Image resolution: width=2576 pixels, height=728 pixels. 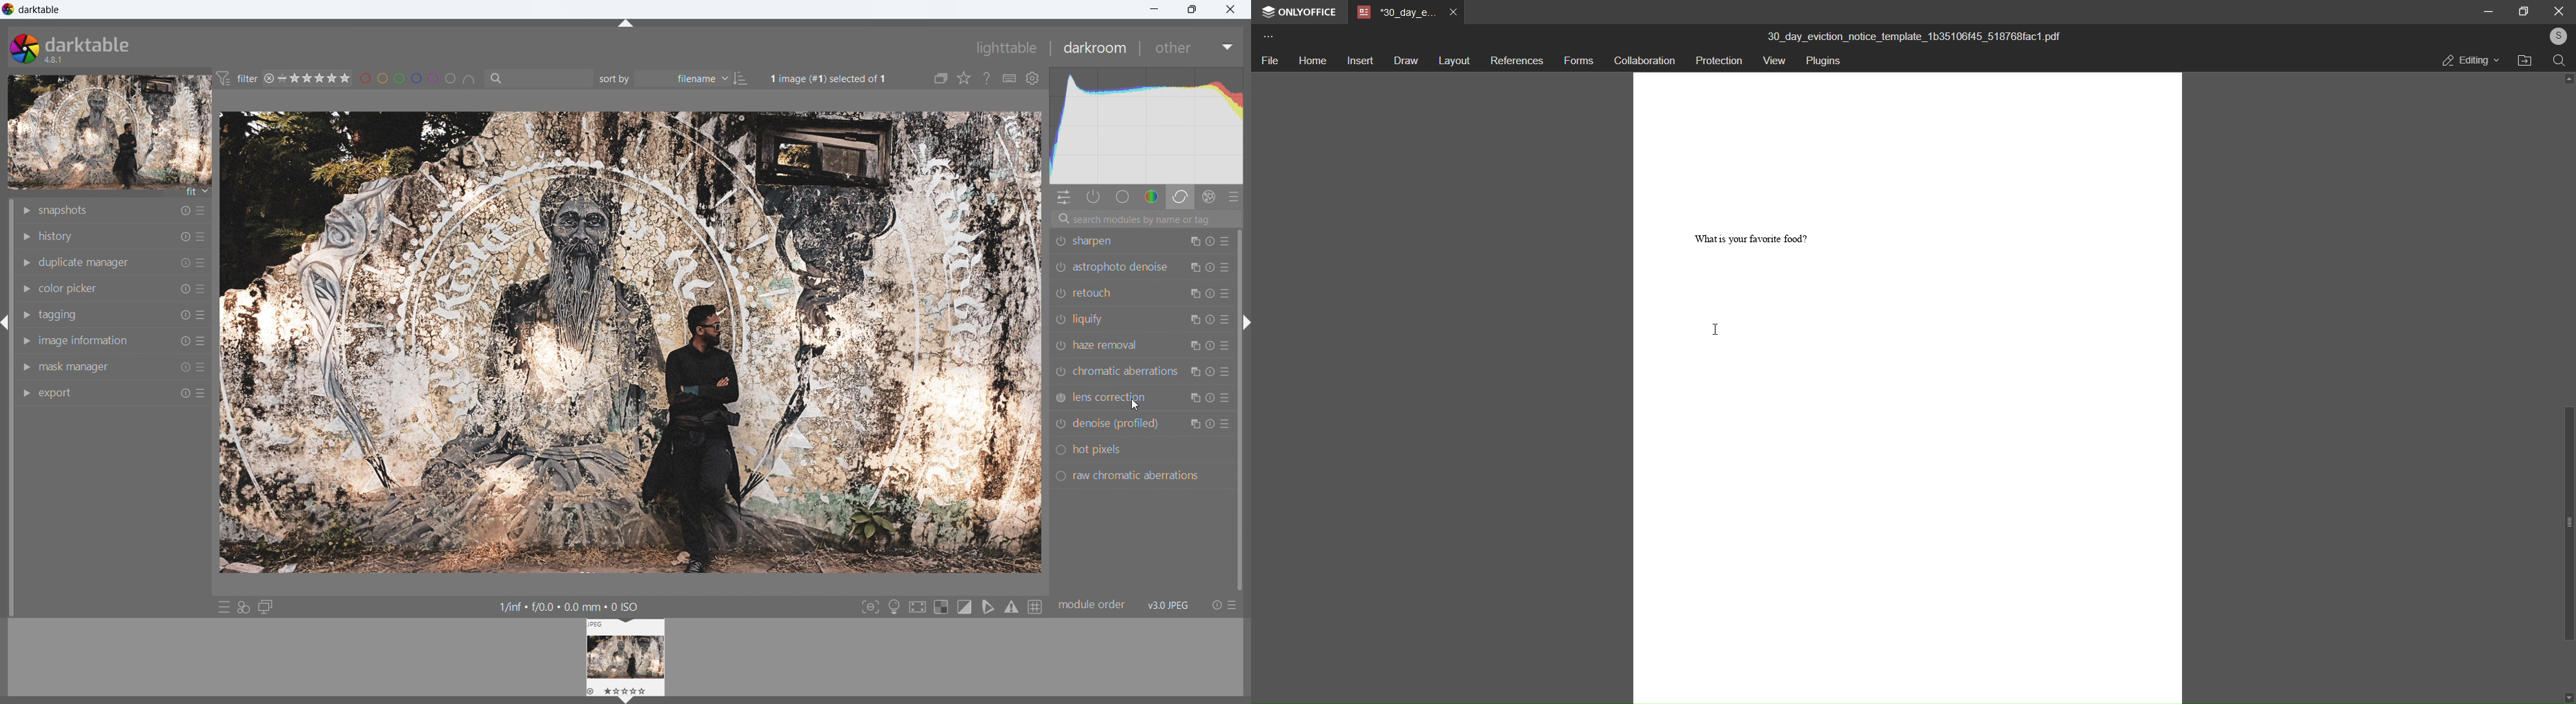 I want to click on snapshots, so click(x=64, y=211).